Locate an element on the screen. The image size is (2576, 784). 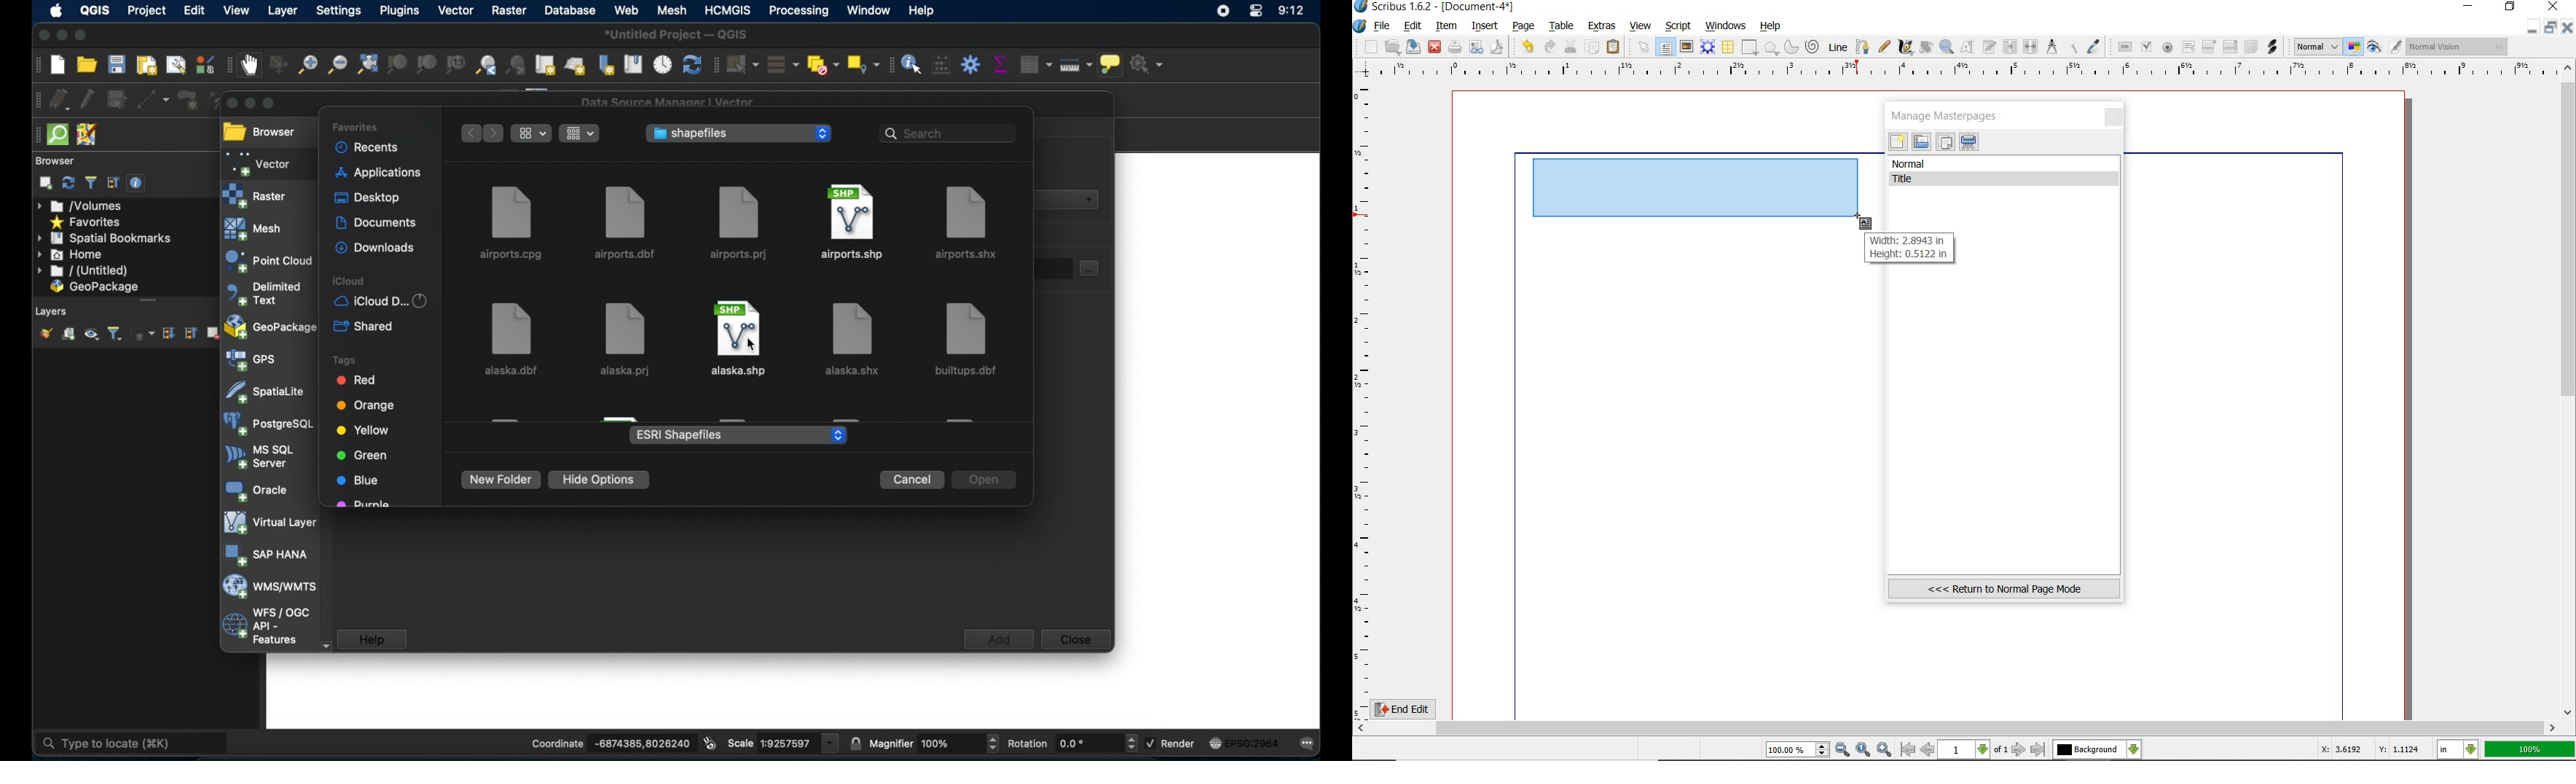
file is located at coordinates (853, 338).